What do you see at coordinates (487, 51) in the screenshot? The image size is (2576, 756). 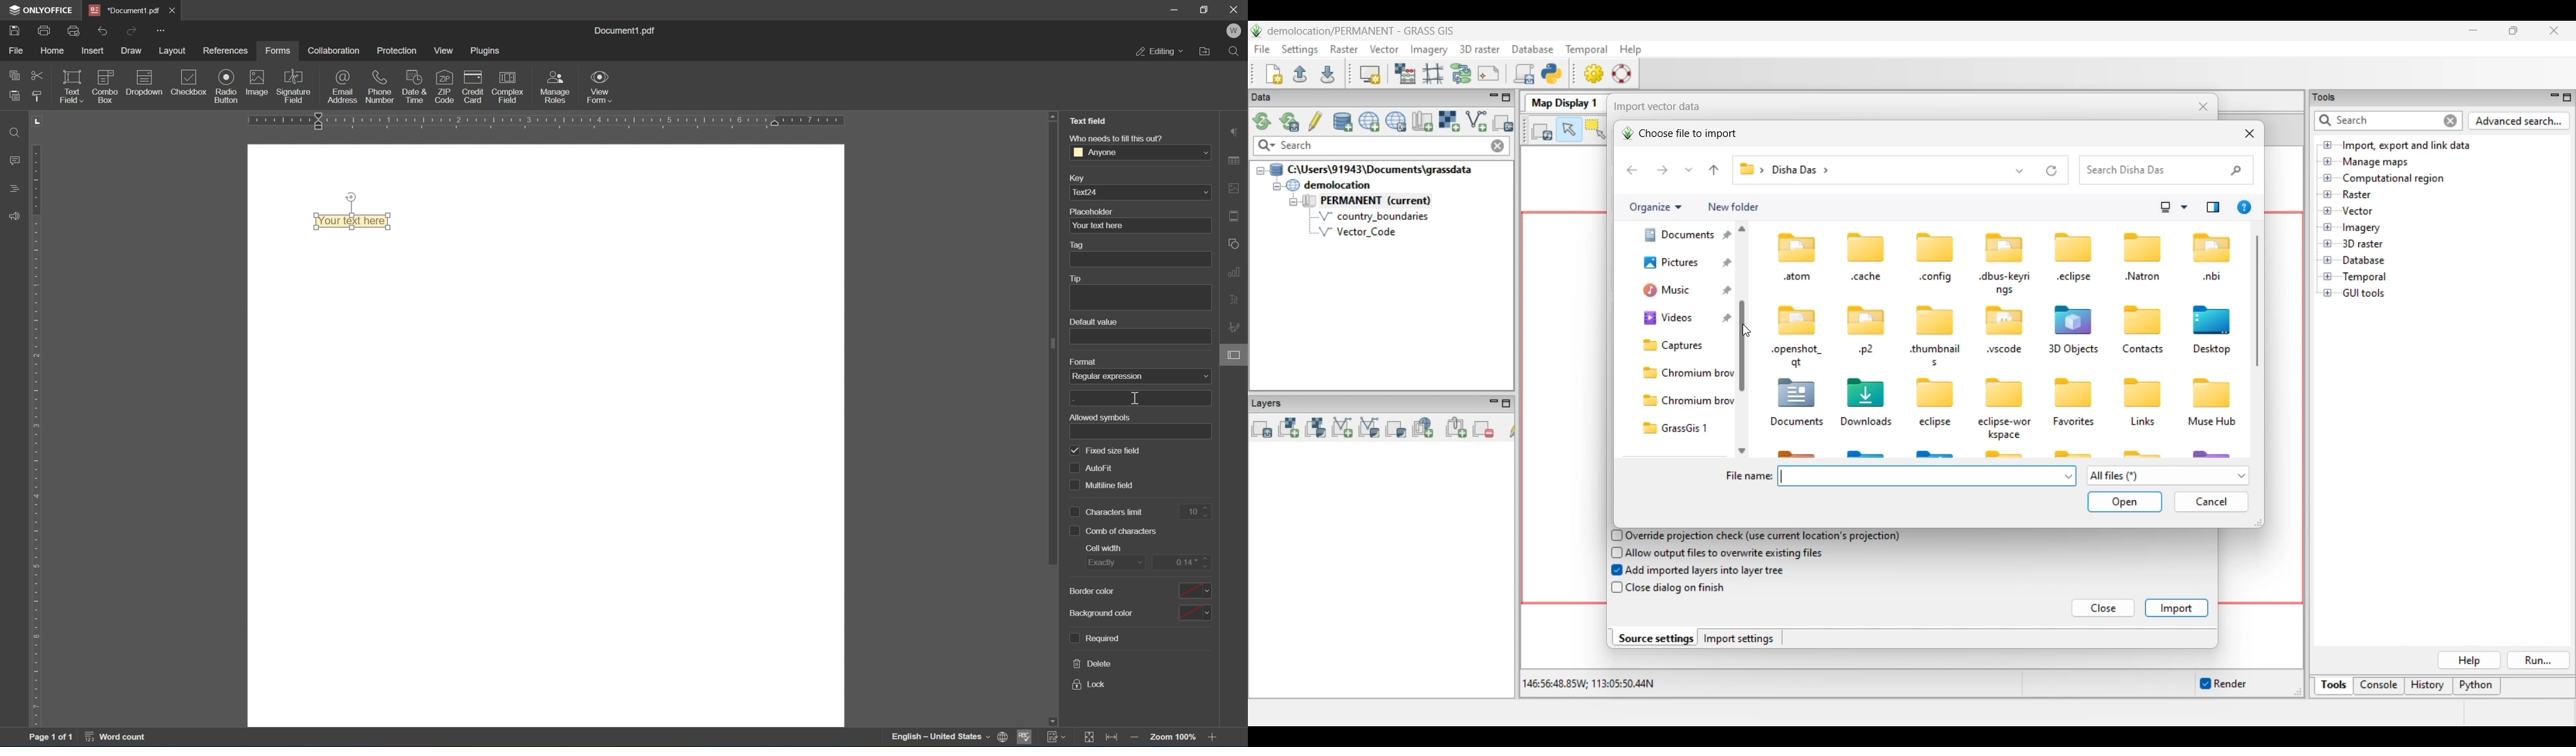 I see `plugins` at bounding box center [487, 51].